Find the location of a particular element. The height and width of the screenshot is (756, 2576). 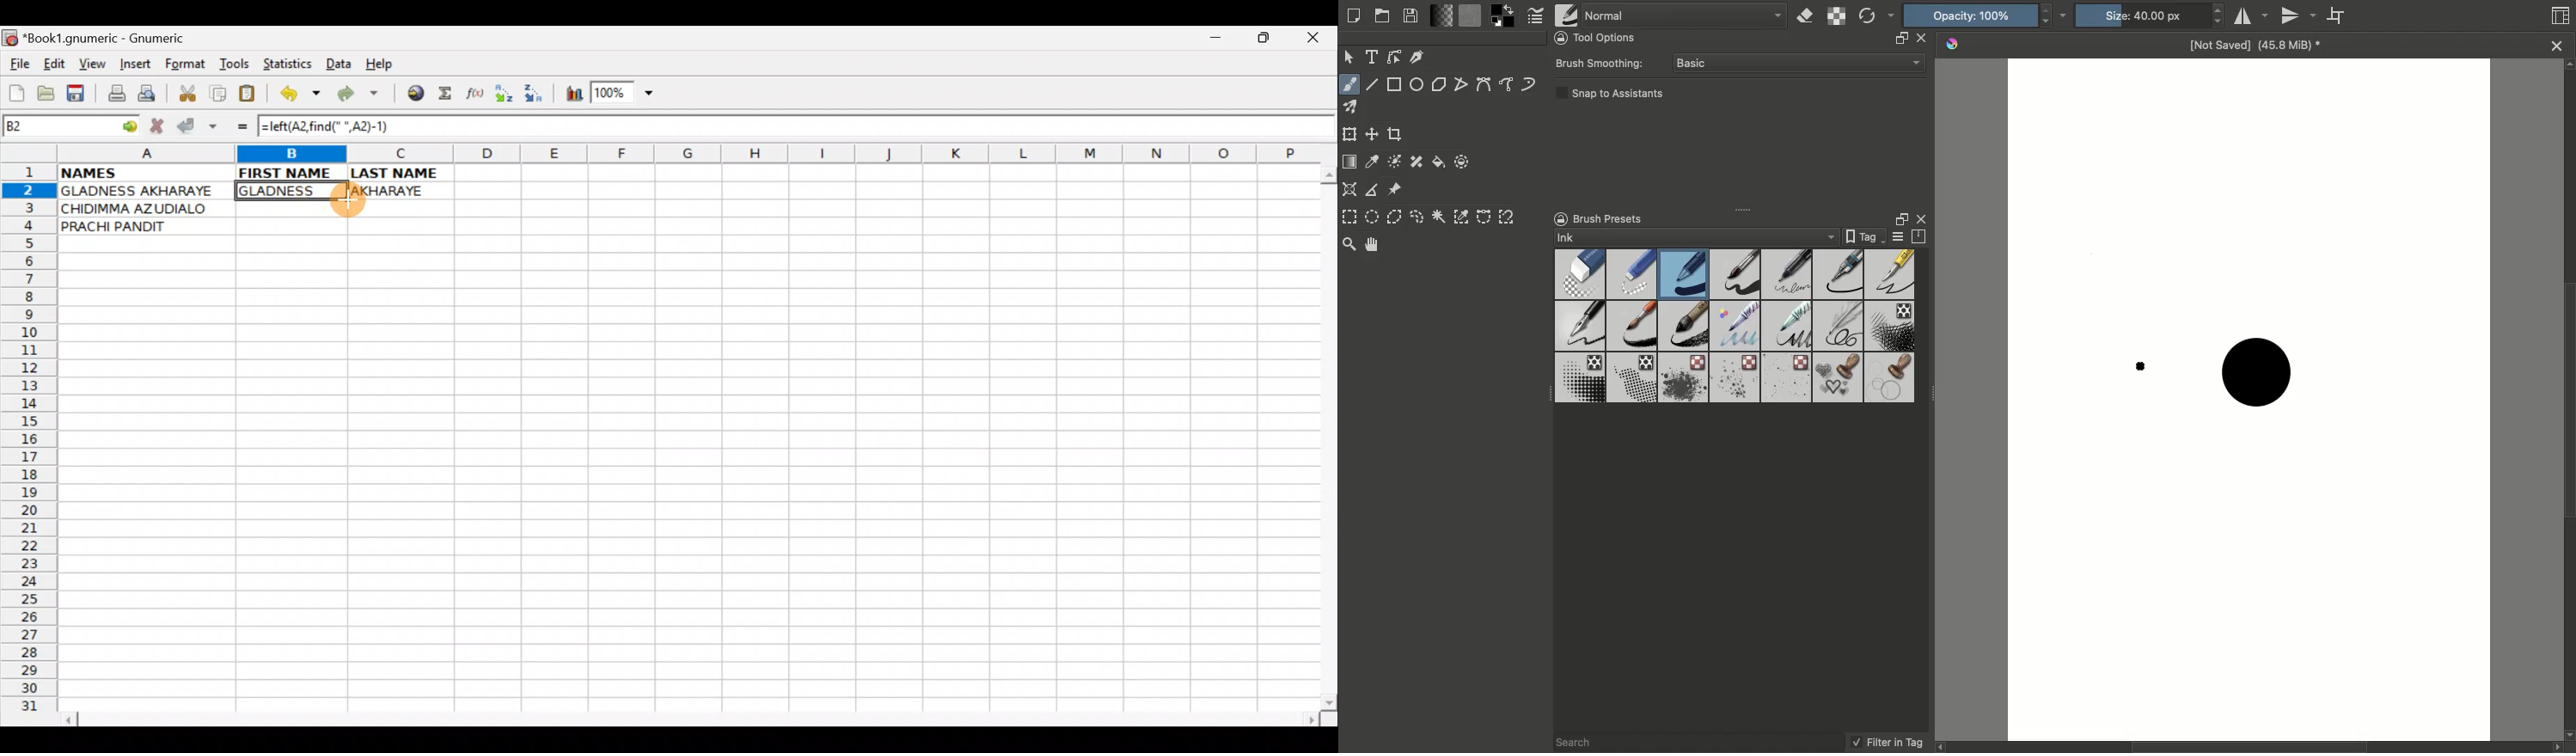

Move a layer is located at coordinates (1373, 136).